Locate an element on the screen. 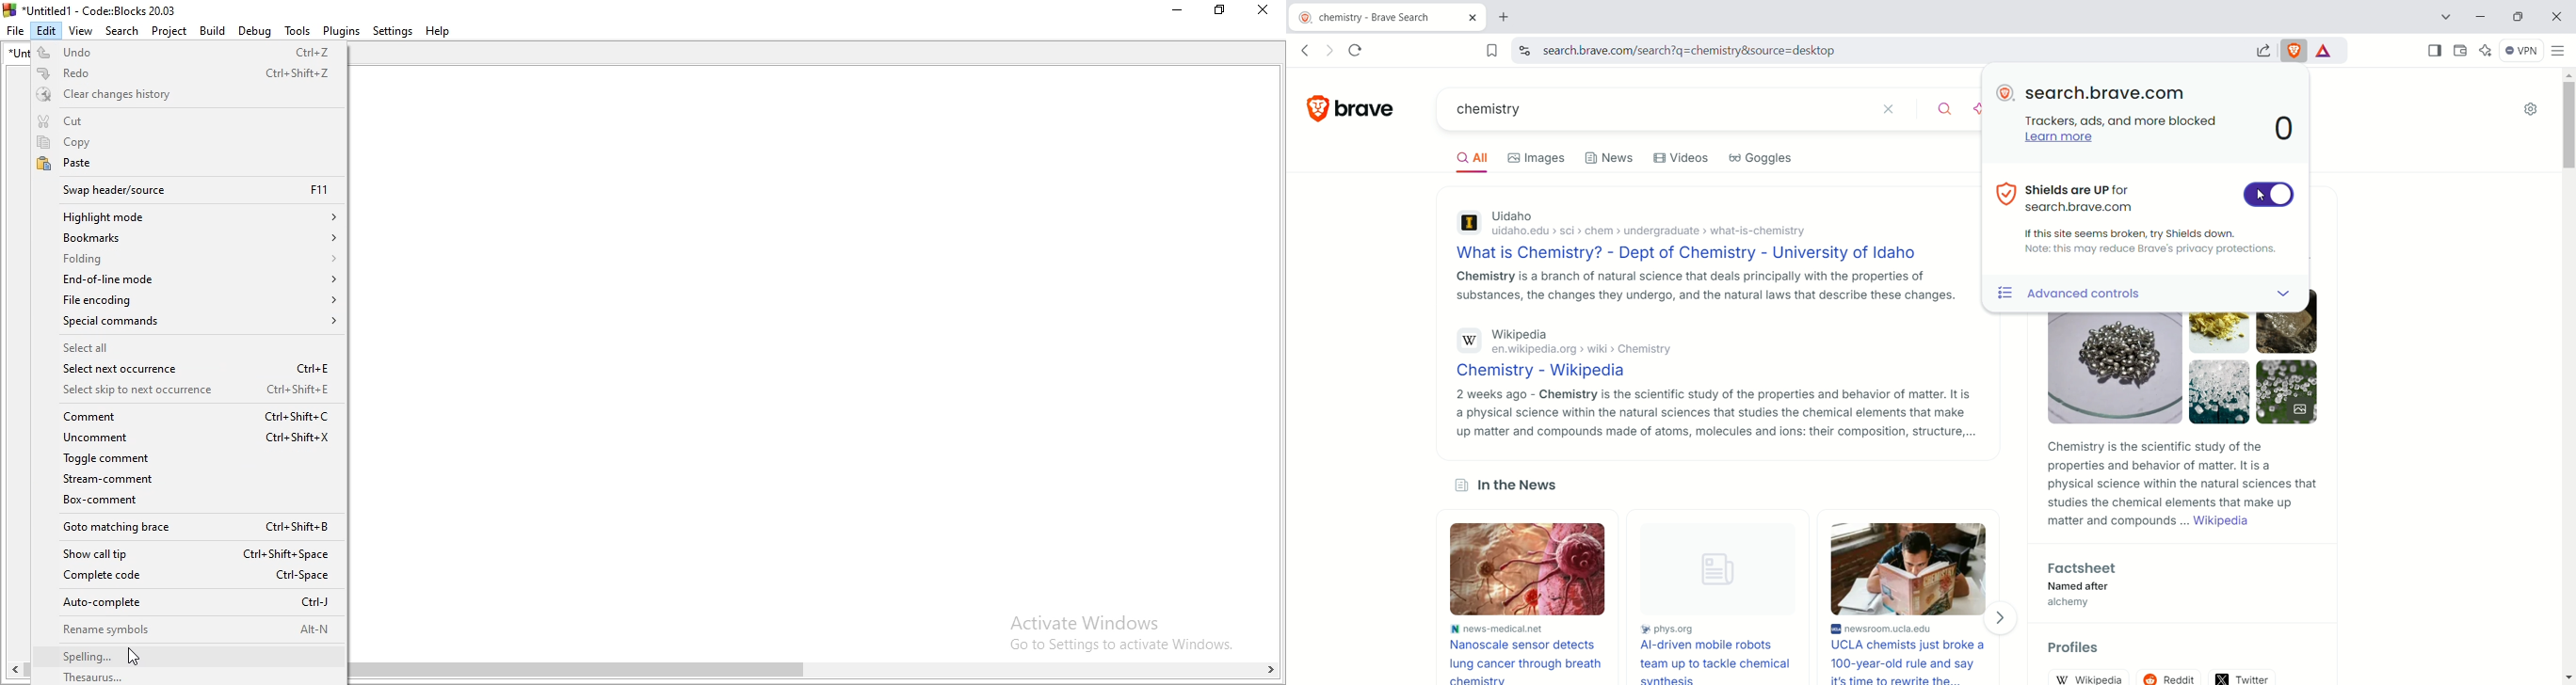 This screenshot has height=700, width=2576. Folding  is located at coordinates (186, 260).